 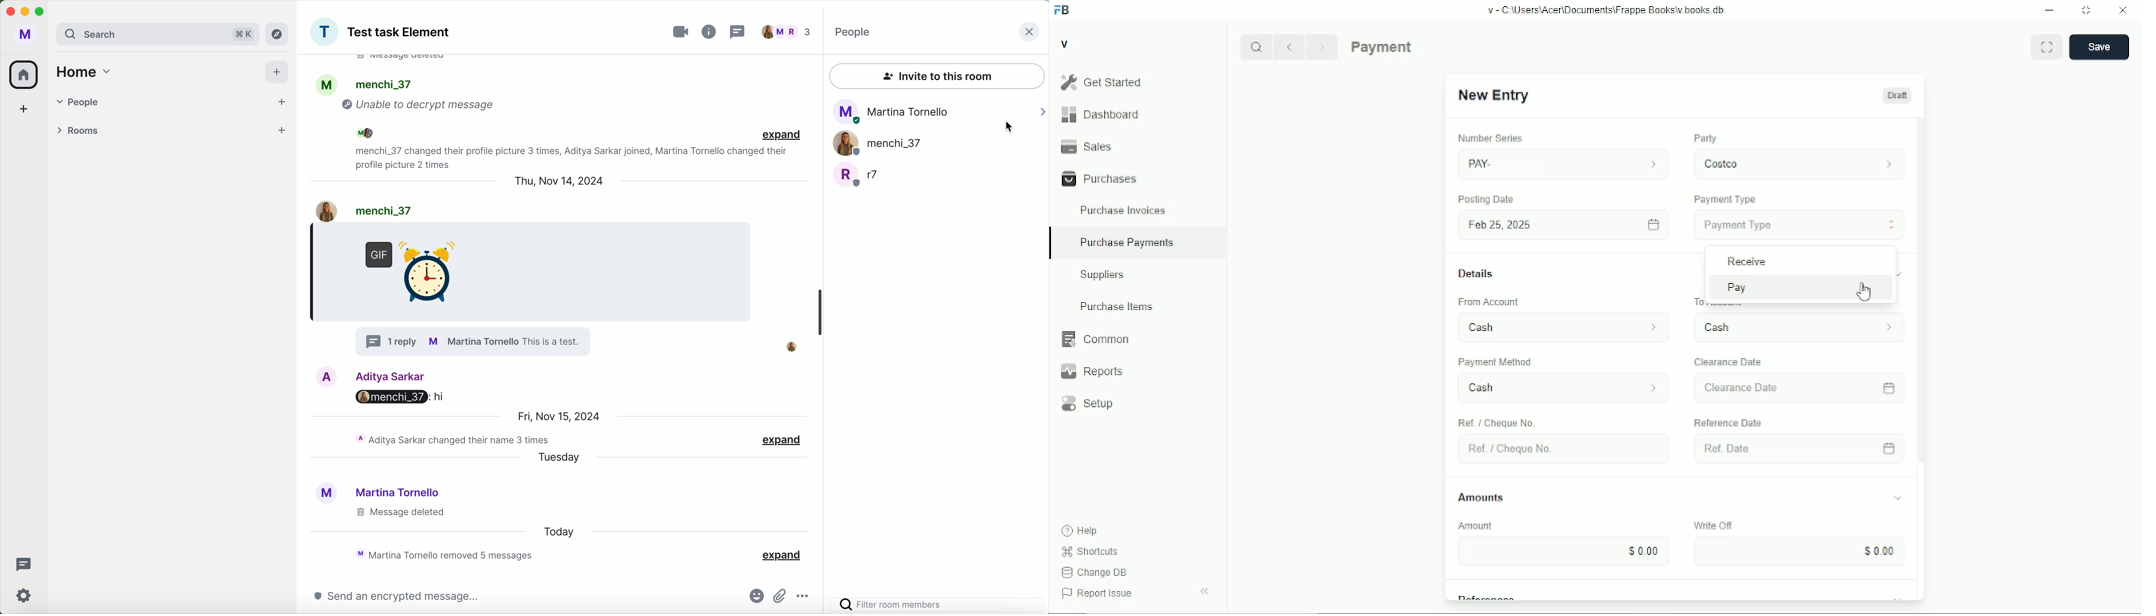 What do you see at coordinates (1080, 531) in the screenshot?
I see `Help` at bounding box center [1080, 531].